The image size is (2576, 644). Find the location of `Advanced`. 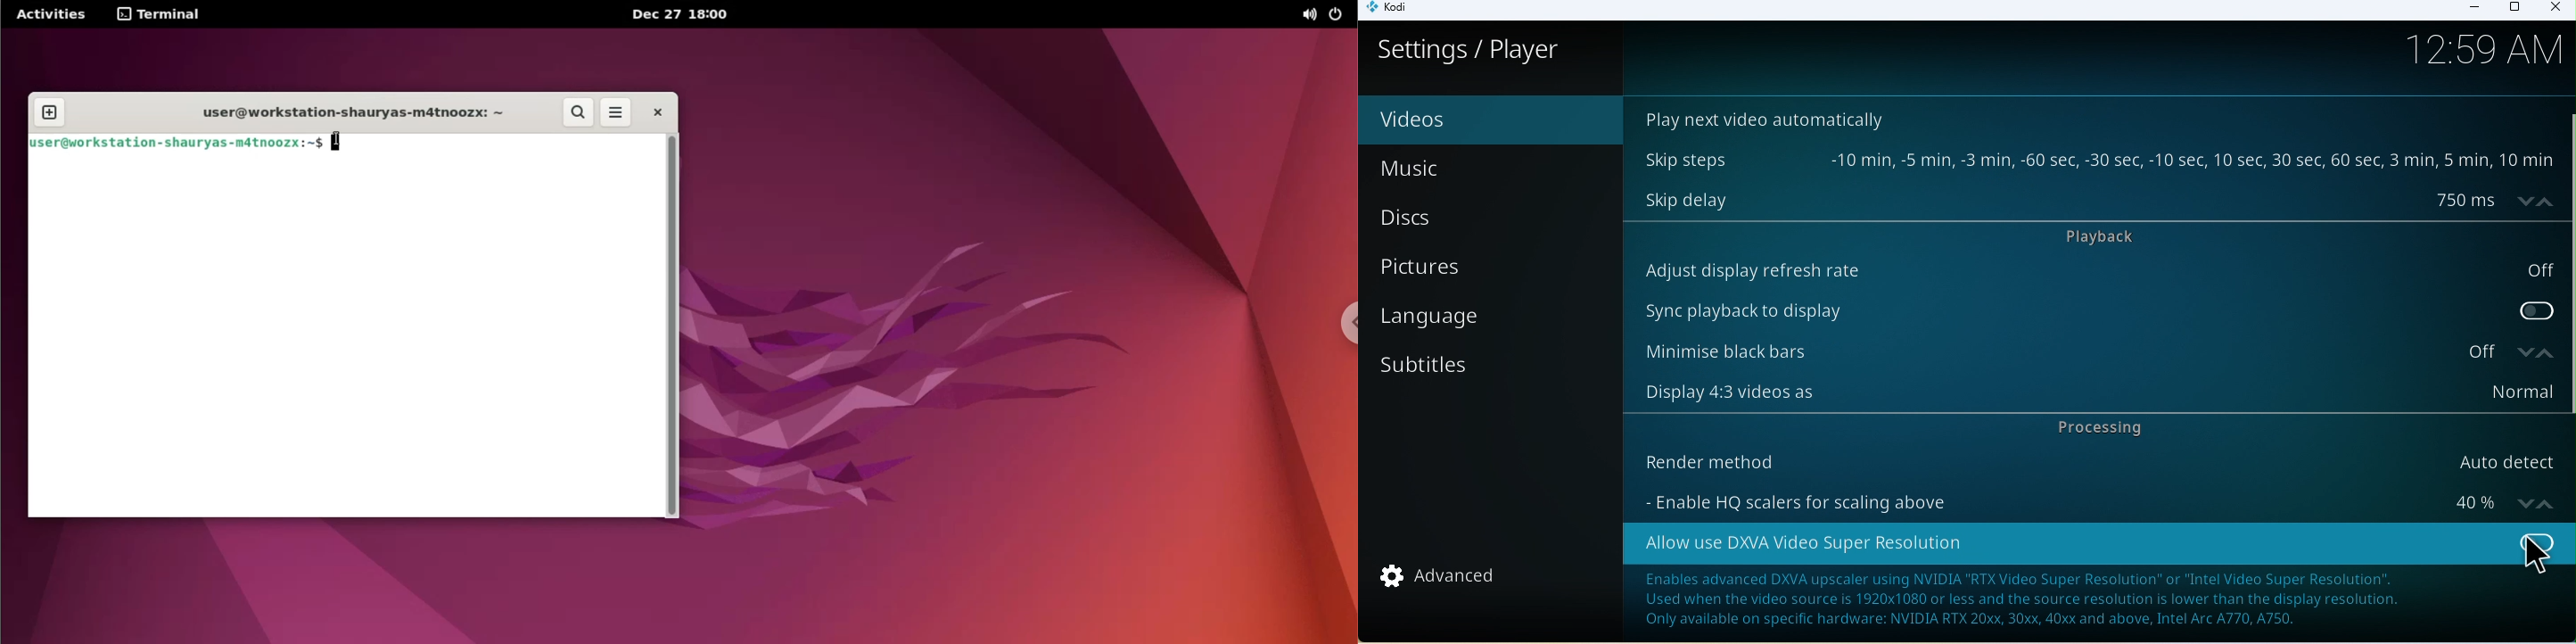

Advanced is located at coordinates (1449, 579).